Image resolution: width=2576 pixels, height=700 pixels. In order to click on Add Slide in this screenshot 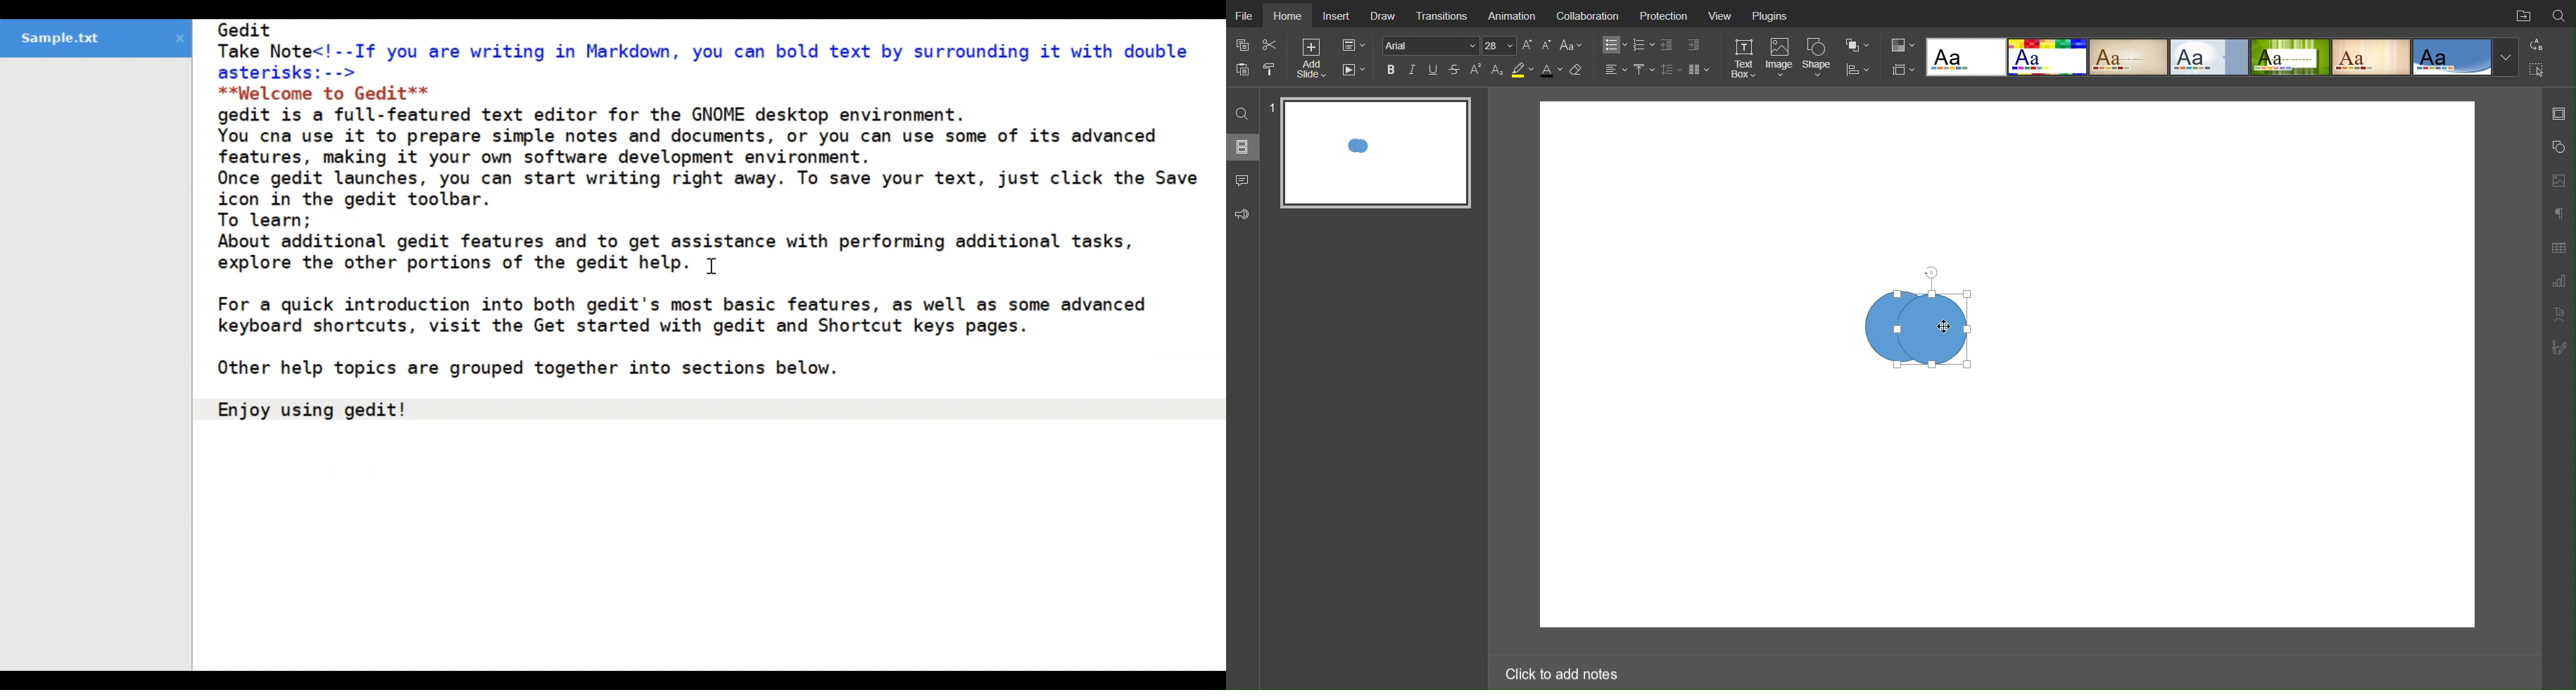, I will do `click(1311, 61)`.